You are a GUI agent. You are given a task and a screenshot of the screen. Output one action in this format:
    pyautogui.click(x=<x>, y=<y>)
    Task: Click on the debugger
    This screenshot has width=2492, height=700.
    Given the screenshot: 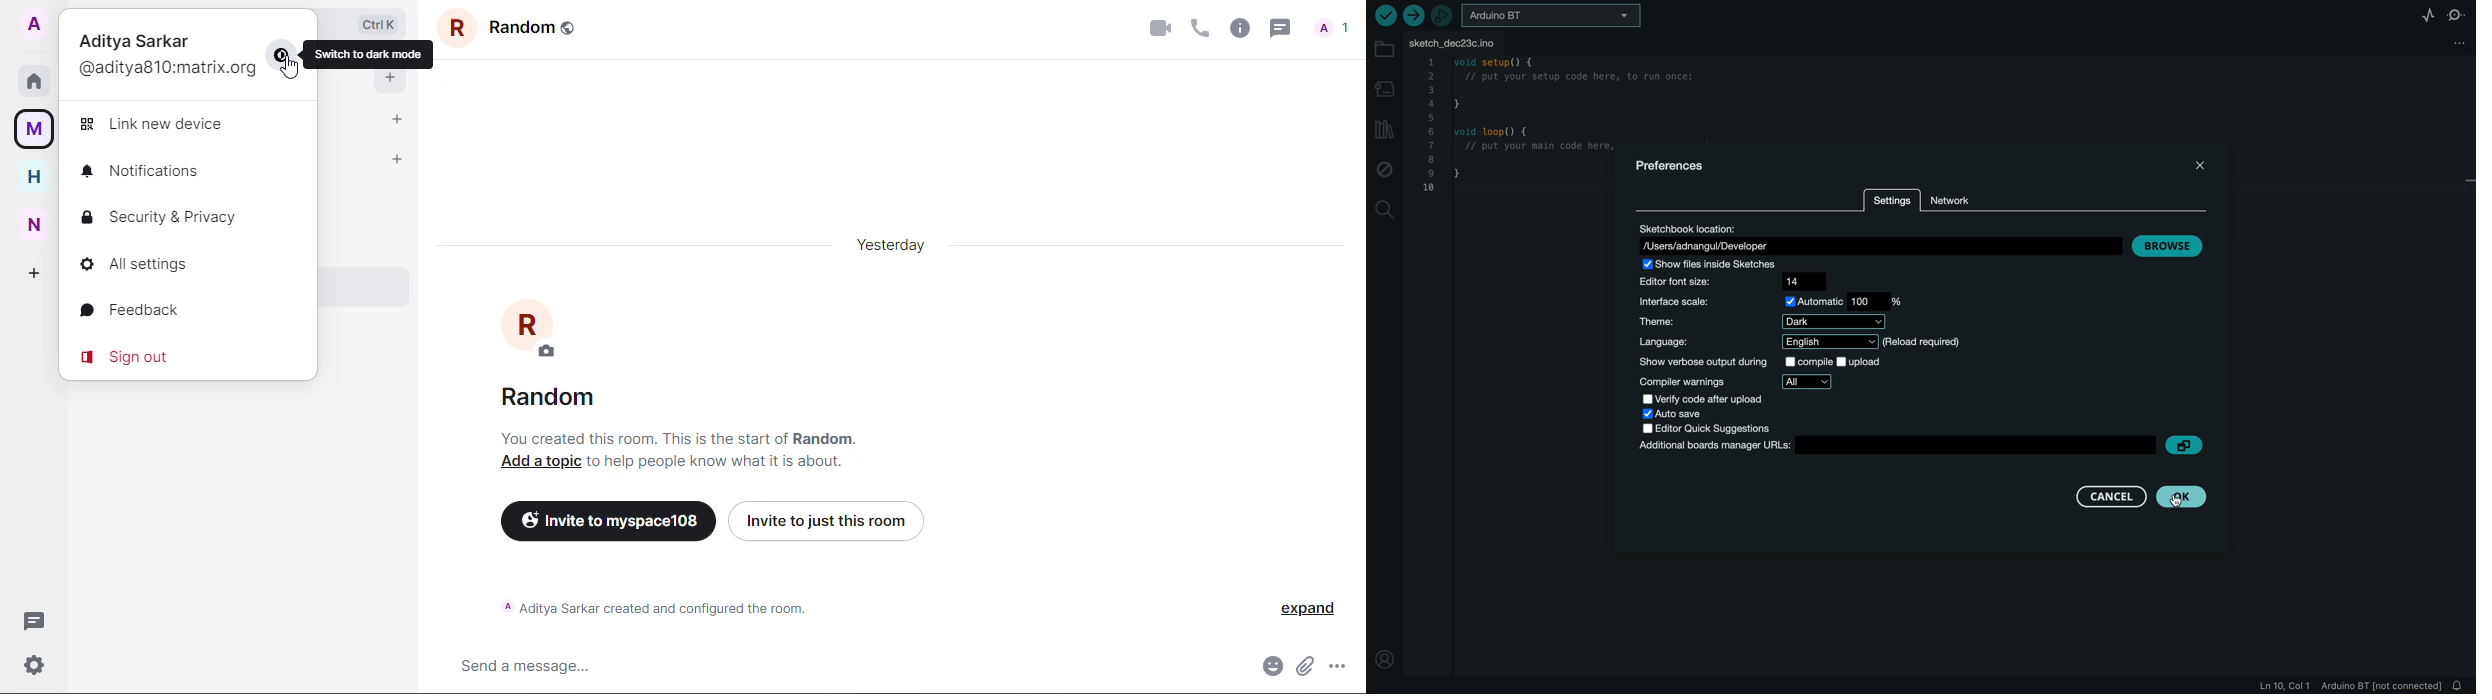 What is the action you would take?
    pyautogui.click(x=1442, y=14)
    